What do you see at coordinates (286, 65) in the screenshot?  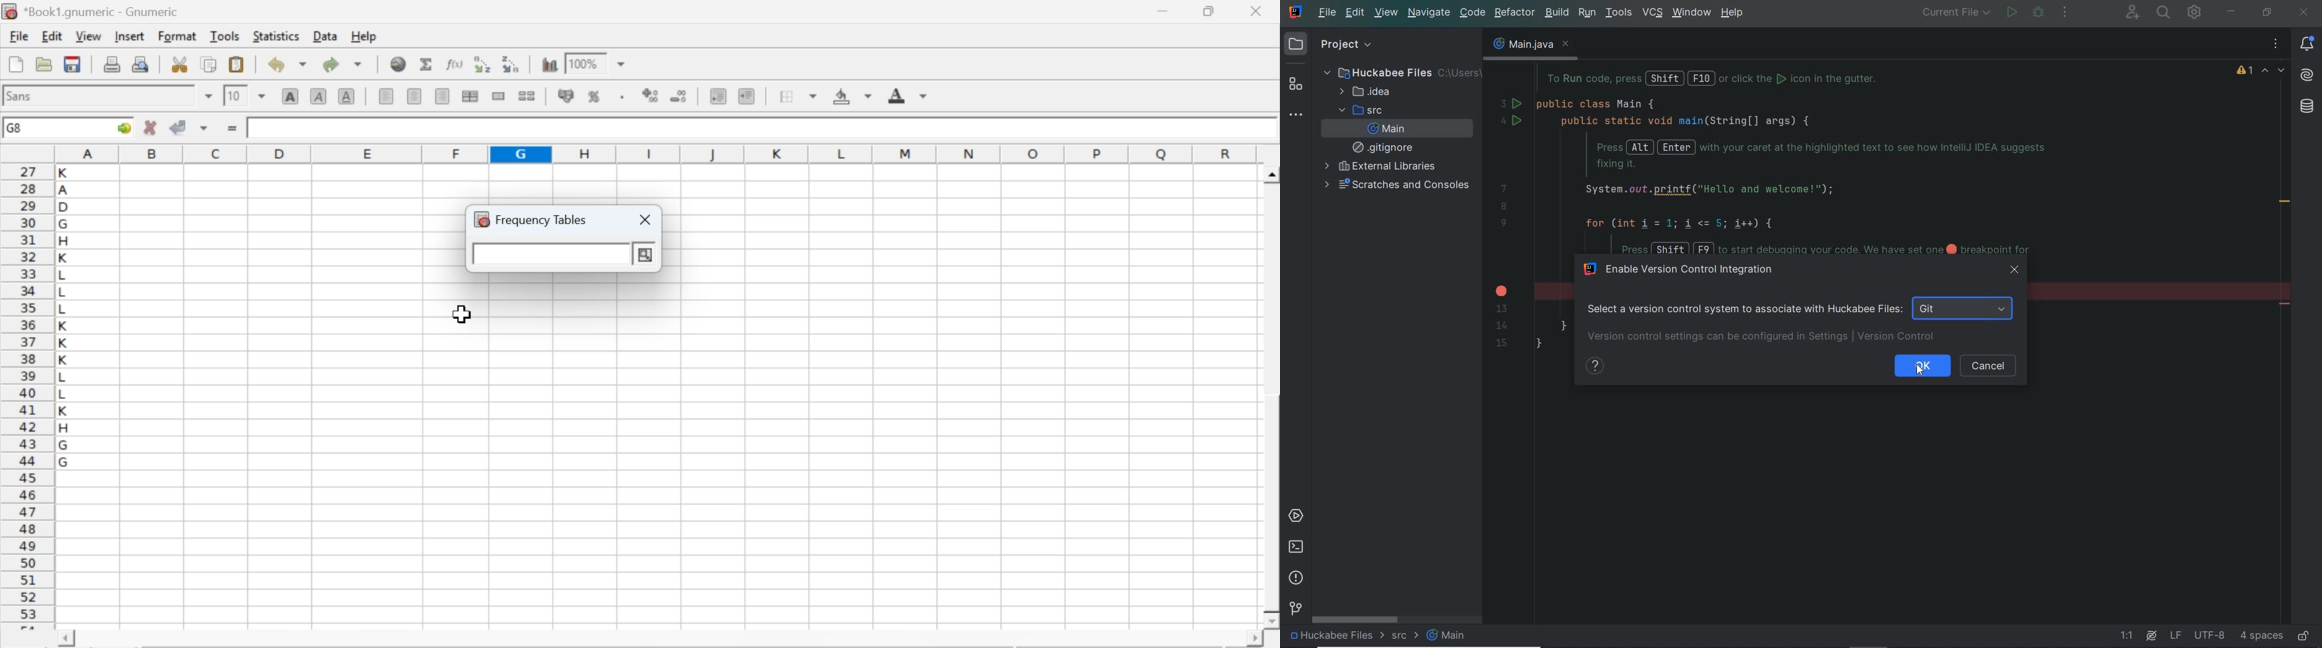 I see `undo` at bounding box center [286, 65].